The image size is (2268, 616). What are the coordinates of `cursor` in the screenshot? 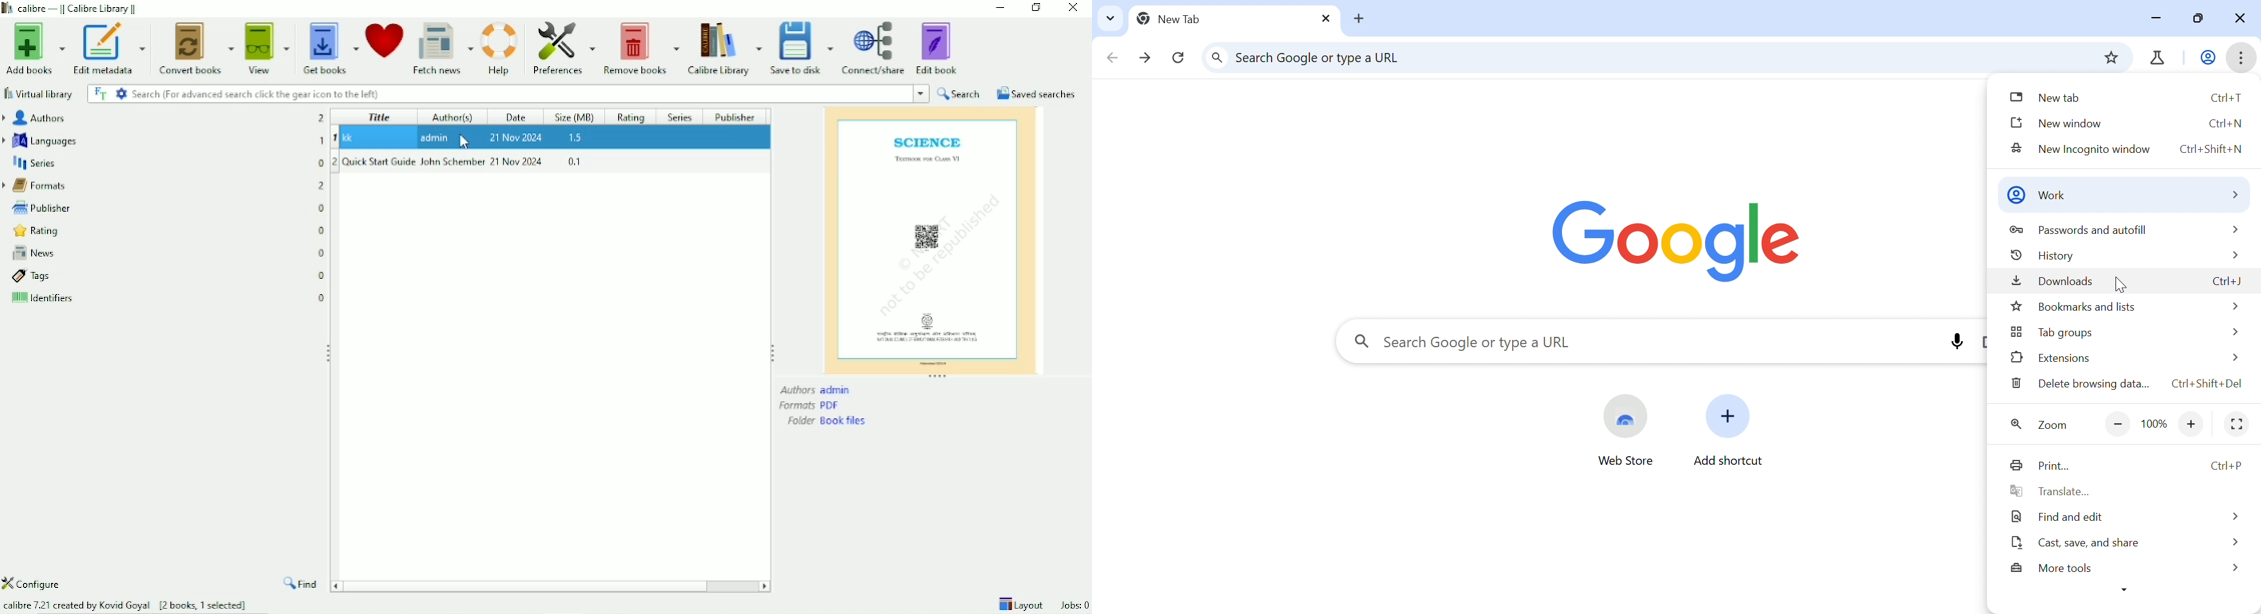 It's located at (465, 142).